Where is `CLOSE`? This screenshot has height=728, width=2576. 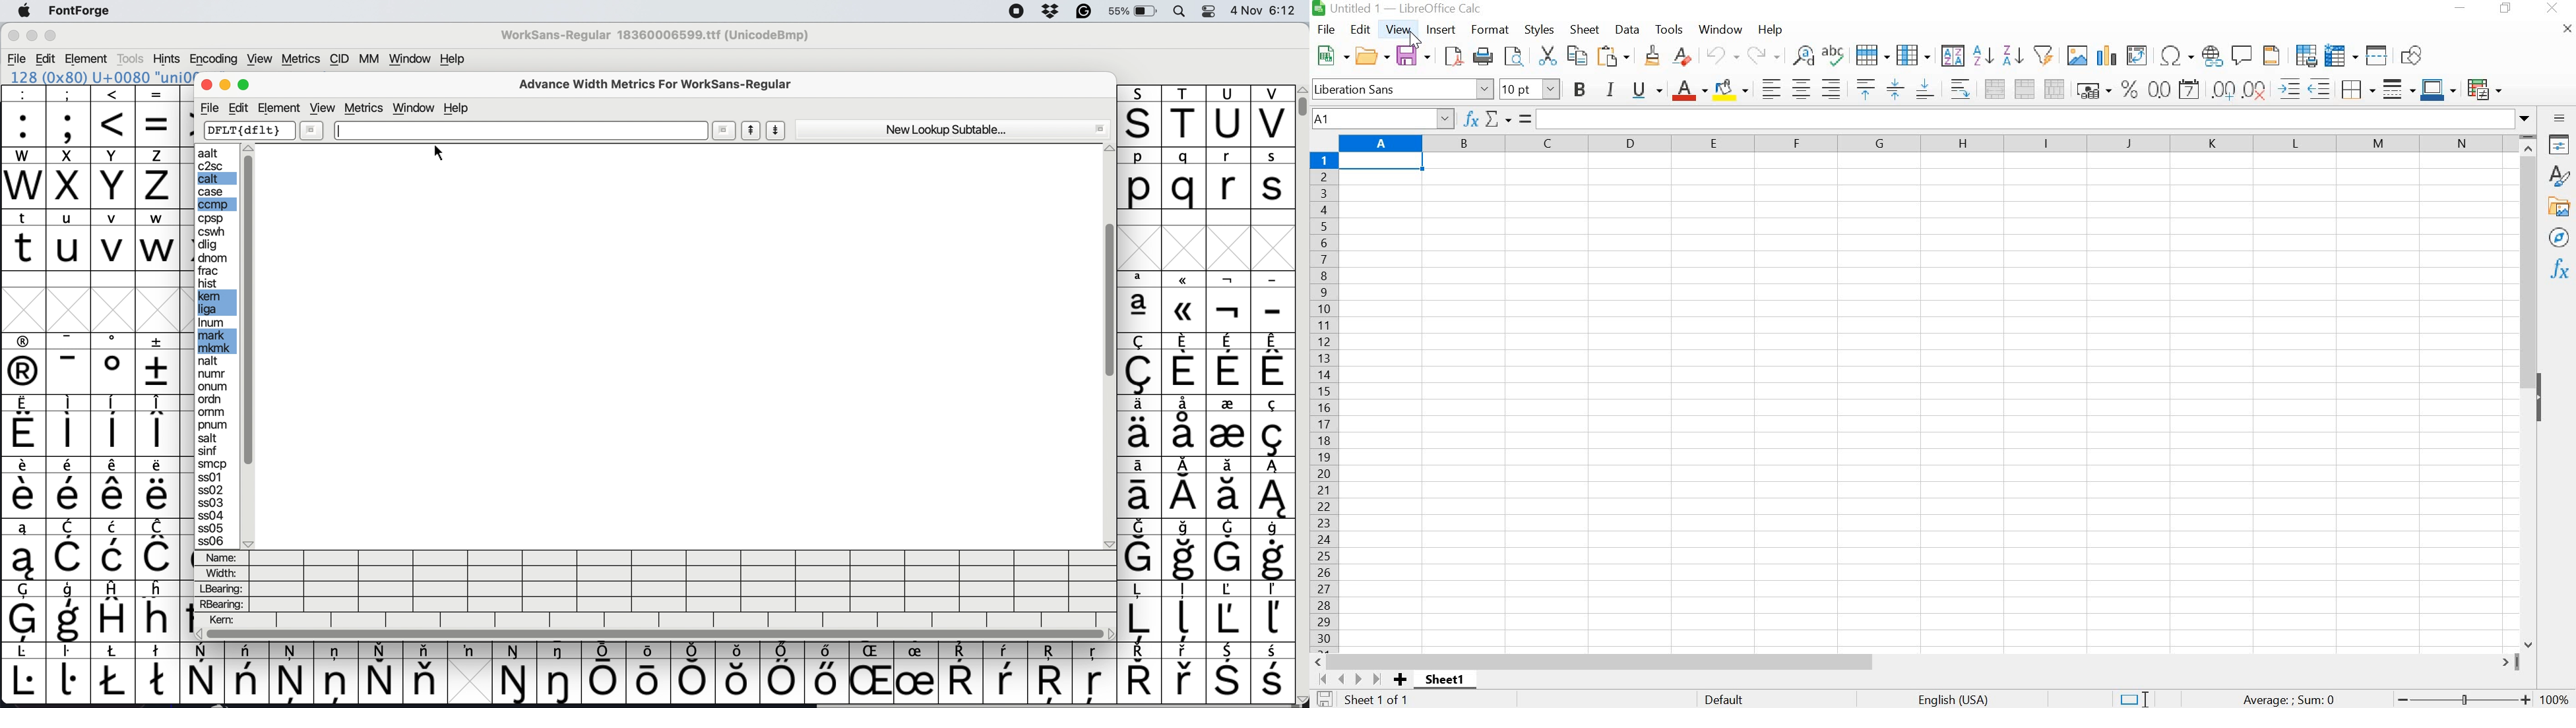
CLOSE is located at coordinates (2565, 32).